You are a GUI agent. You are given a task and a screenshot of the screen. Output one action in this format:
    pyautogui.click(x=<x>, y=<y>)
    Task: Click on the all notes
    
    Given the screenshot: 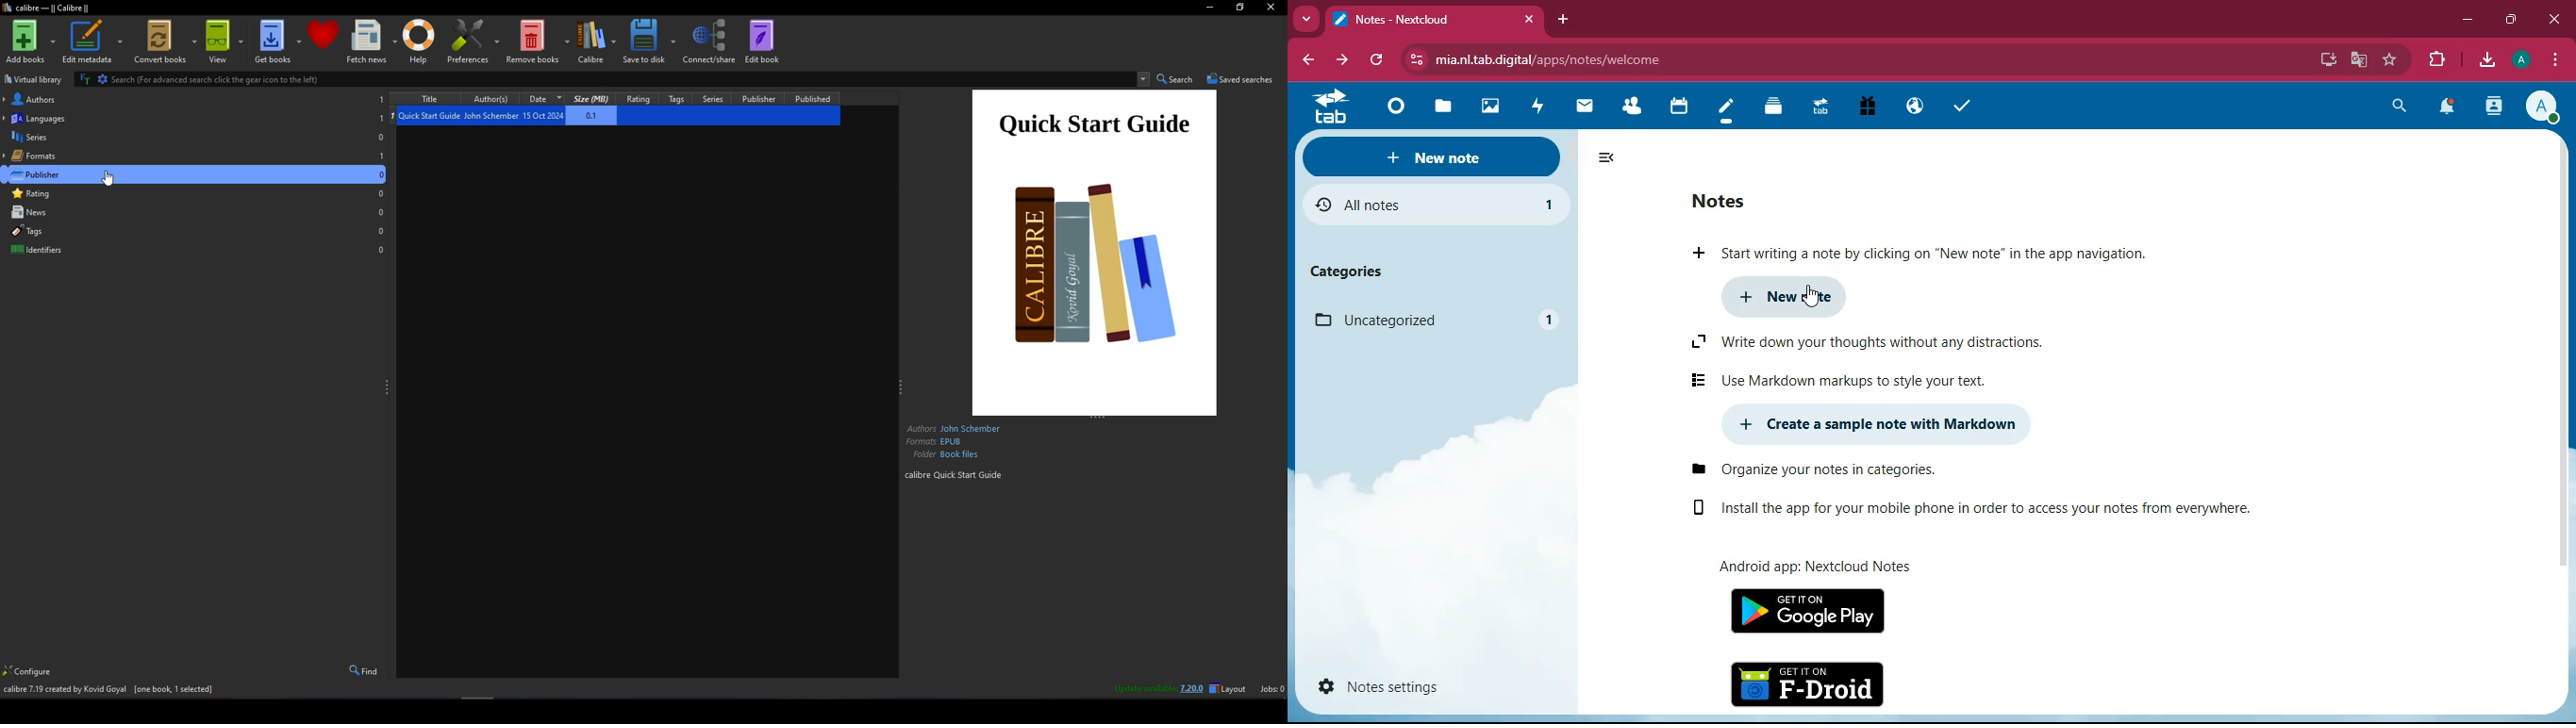 What is the action you would take?
    pyautogui.click(x=1428, y=206)
    